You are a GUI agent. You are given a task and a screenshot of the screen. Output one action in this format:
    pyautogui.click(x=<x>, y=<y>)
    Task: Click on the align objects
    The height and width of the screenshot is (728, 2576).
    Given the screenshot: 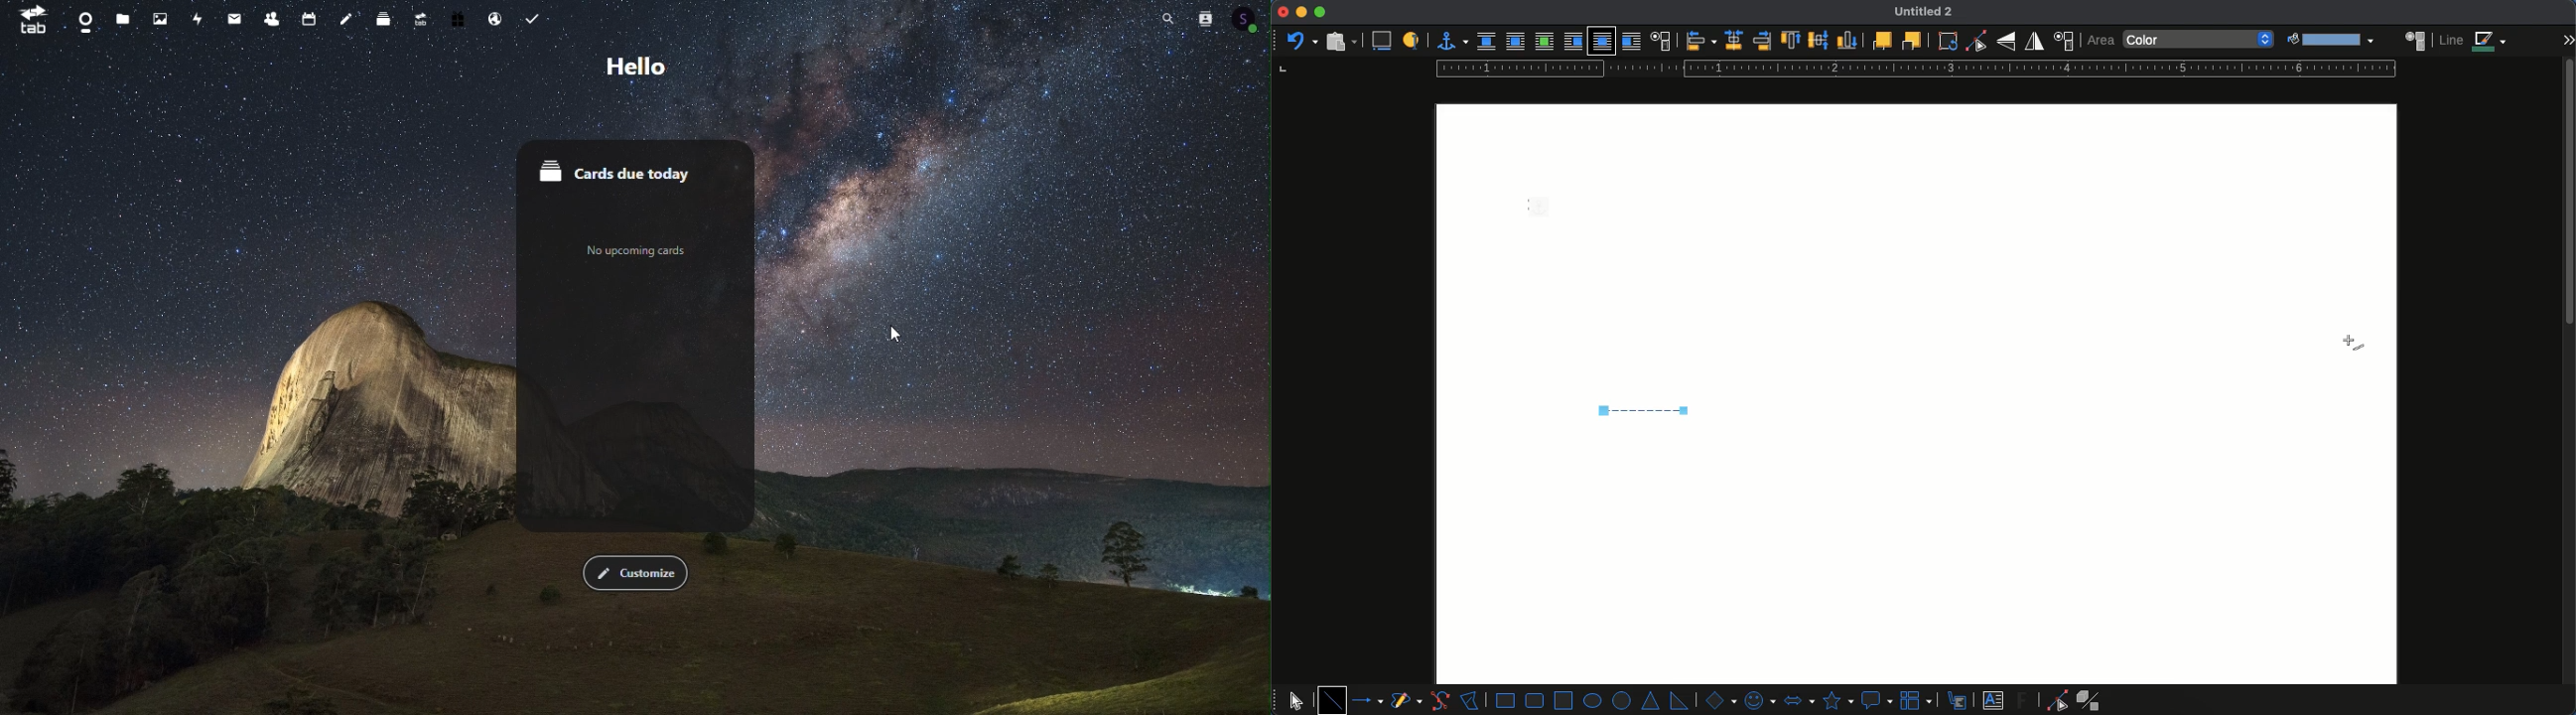 What is the action you would take?
    pyautogui.click(x=1701, y=41)
    